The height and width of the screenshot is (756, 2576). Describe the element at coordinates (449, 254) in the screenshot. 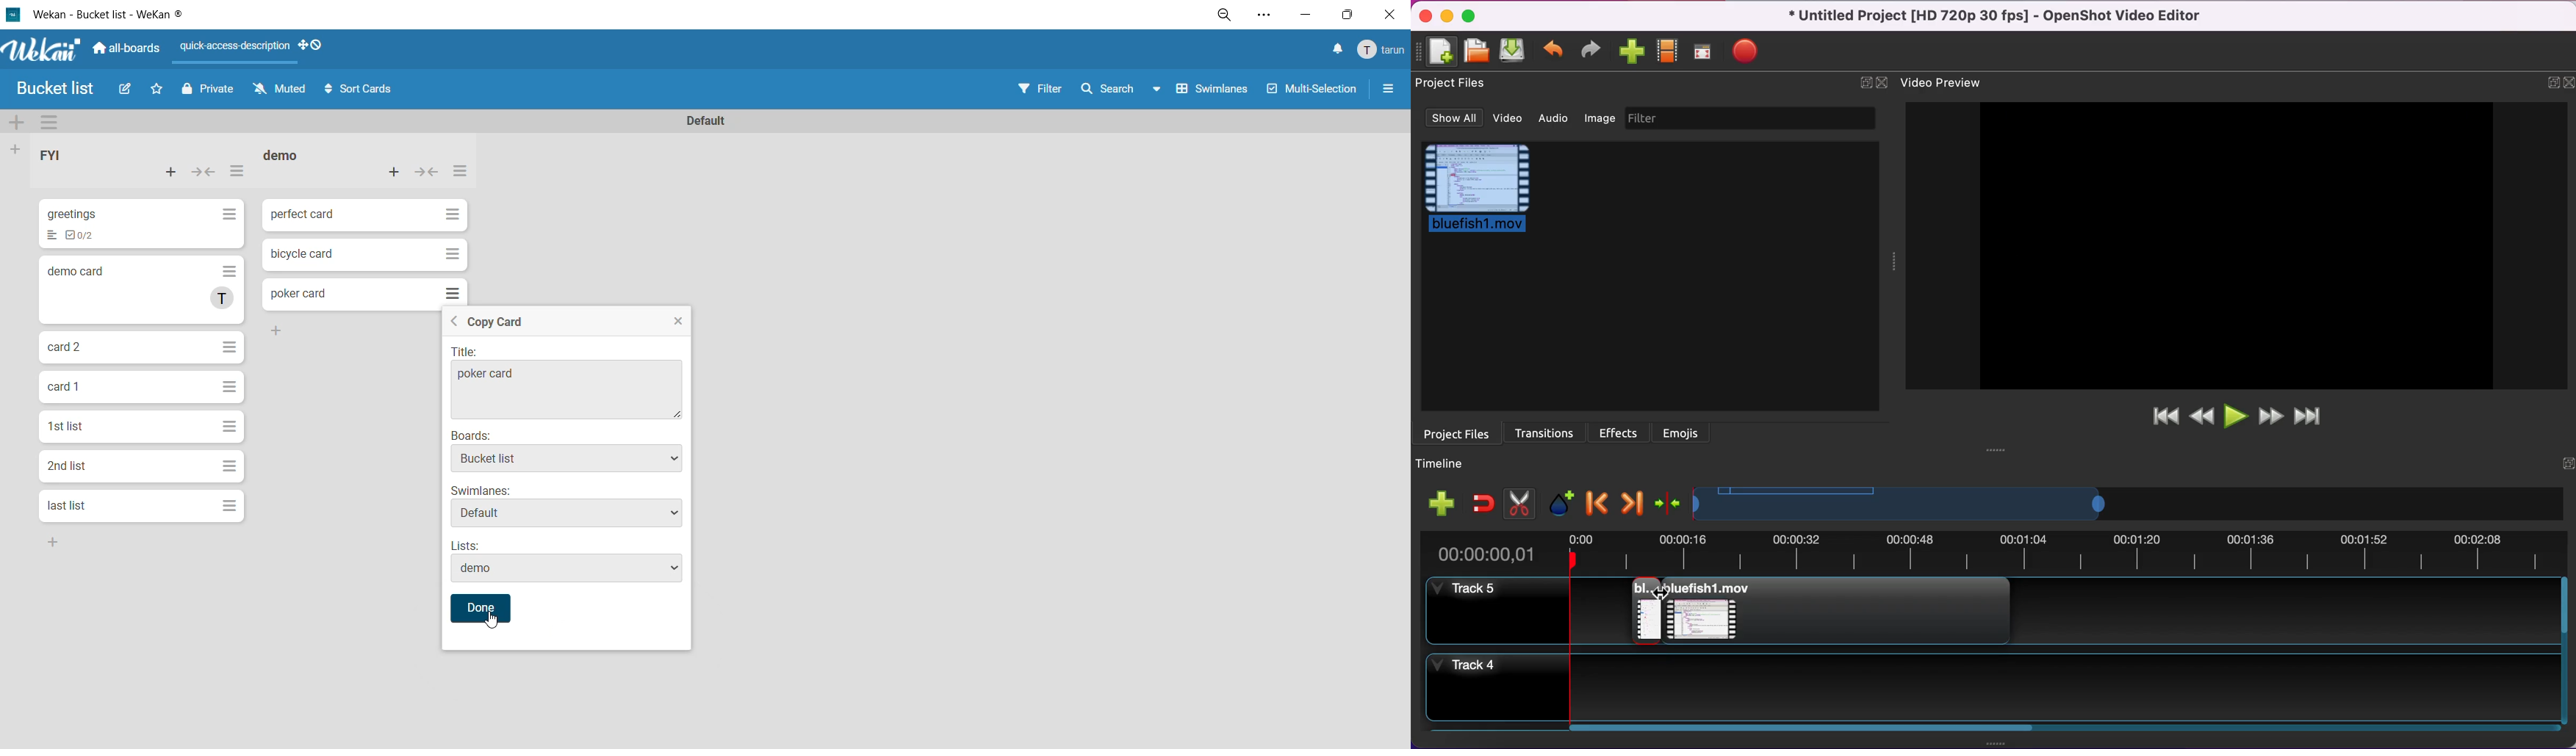

I see `Hamburger` at that location.